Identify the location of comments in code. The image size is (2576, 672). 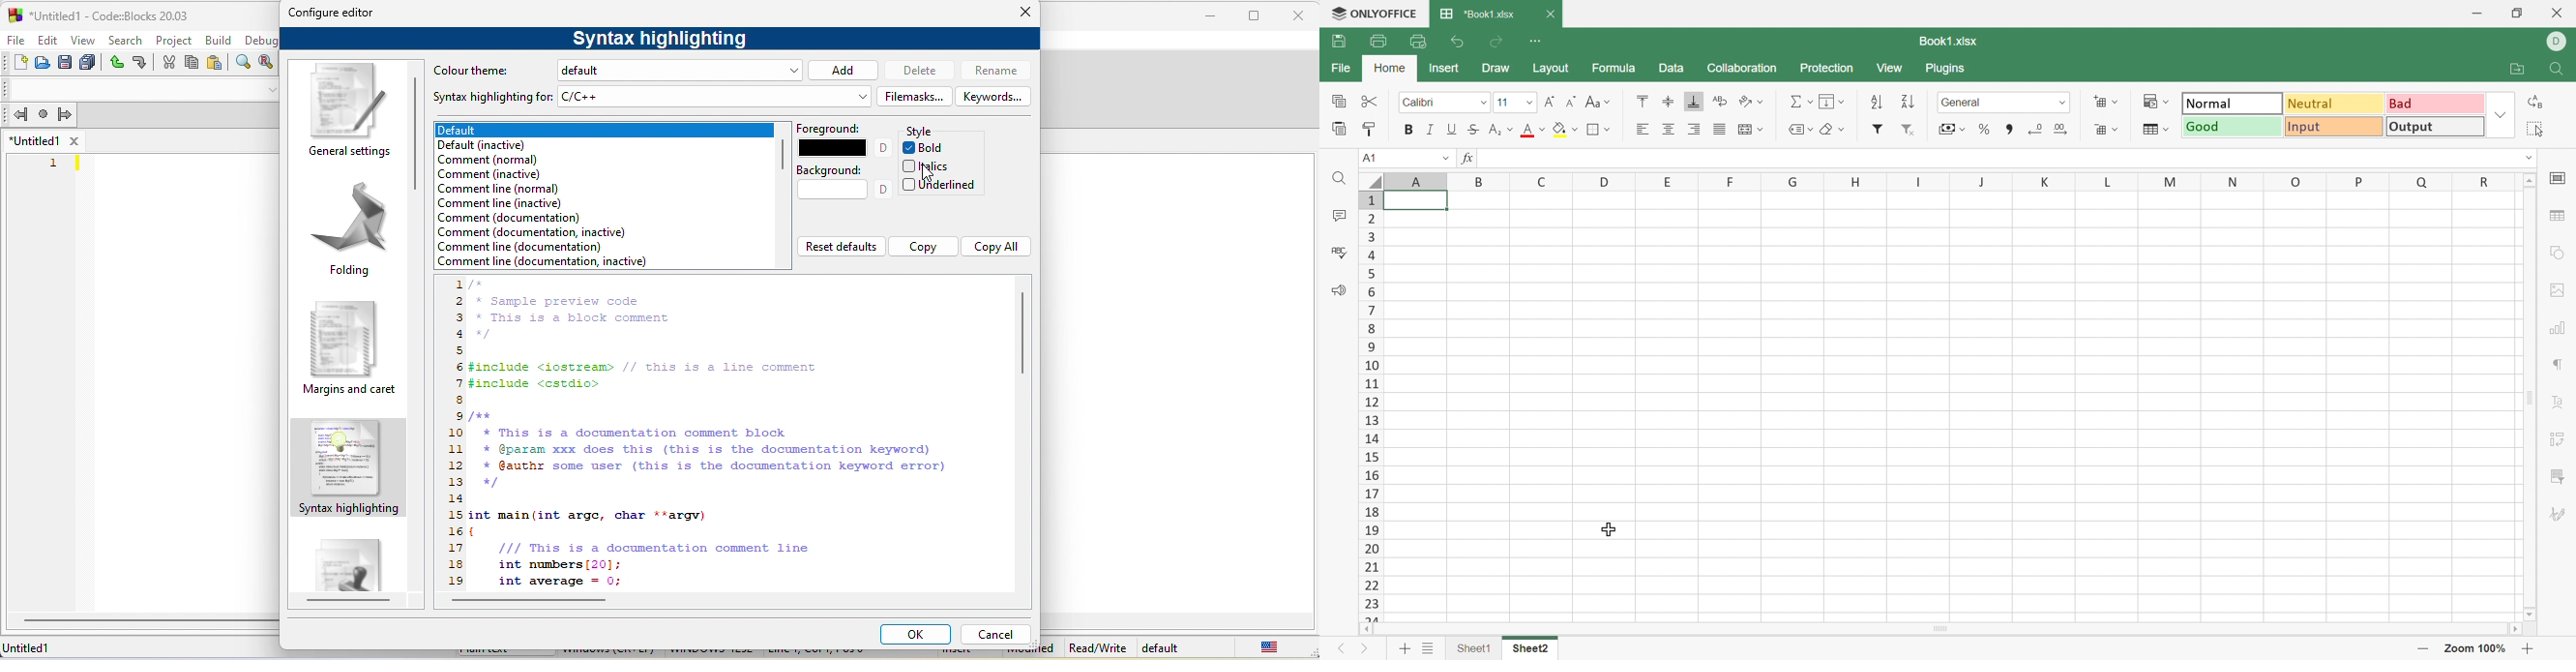
(570, 311).